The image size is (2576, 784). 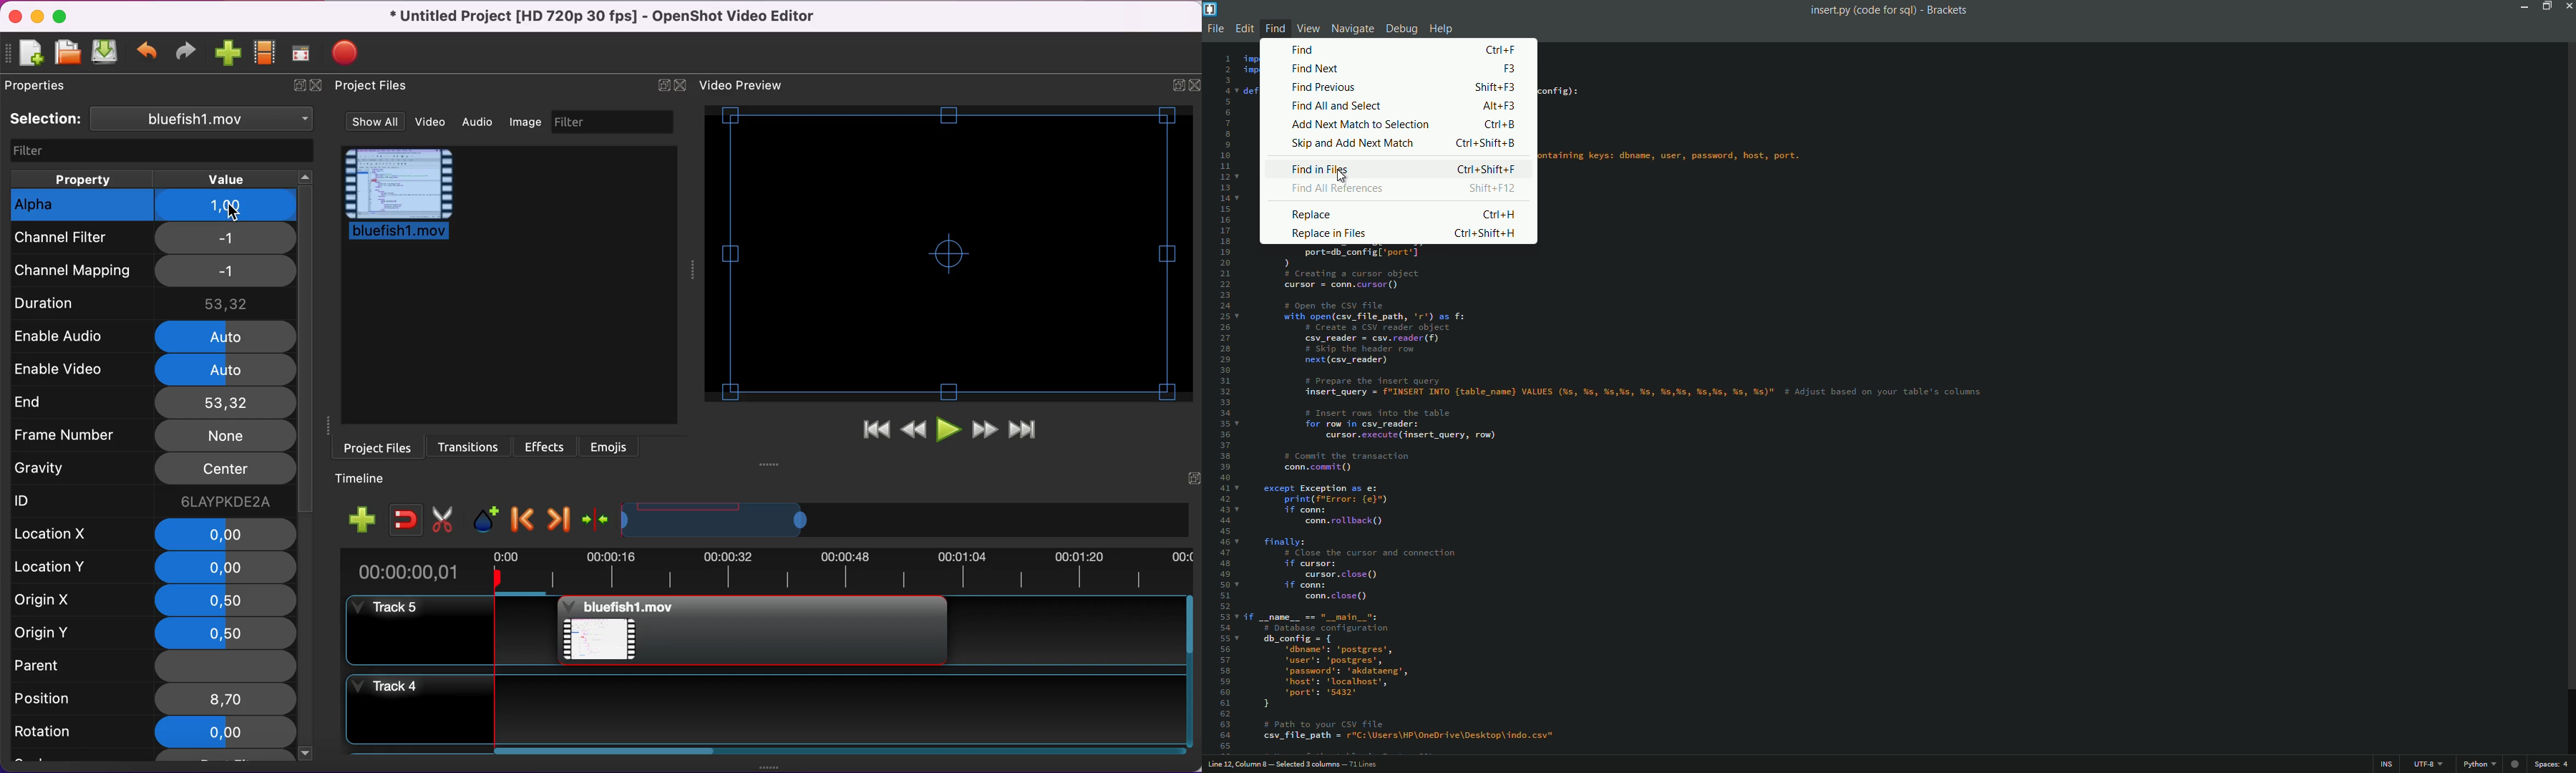 I want to click on open project, so click(x=67, y=57).